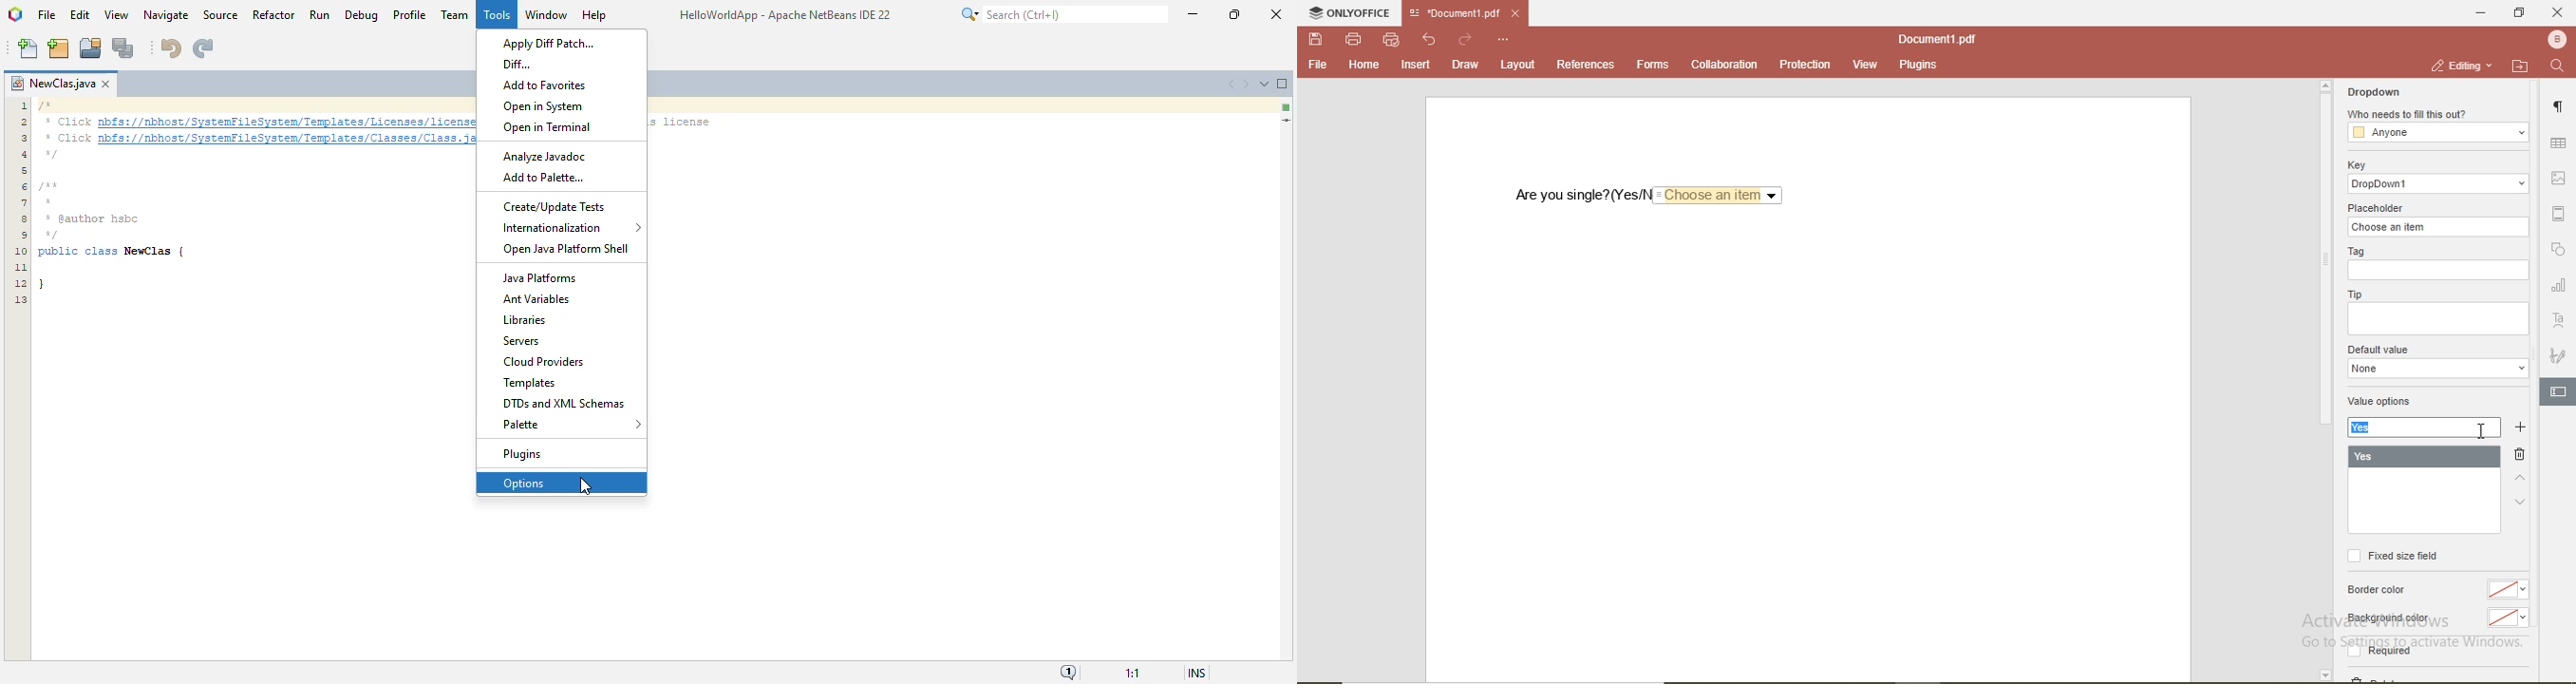 The height and width of the screenshot is (700, 2576). Describe the element at coordinates (572, 425) in the screenshot. I see `palette` at that location.